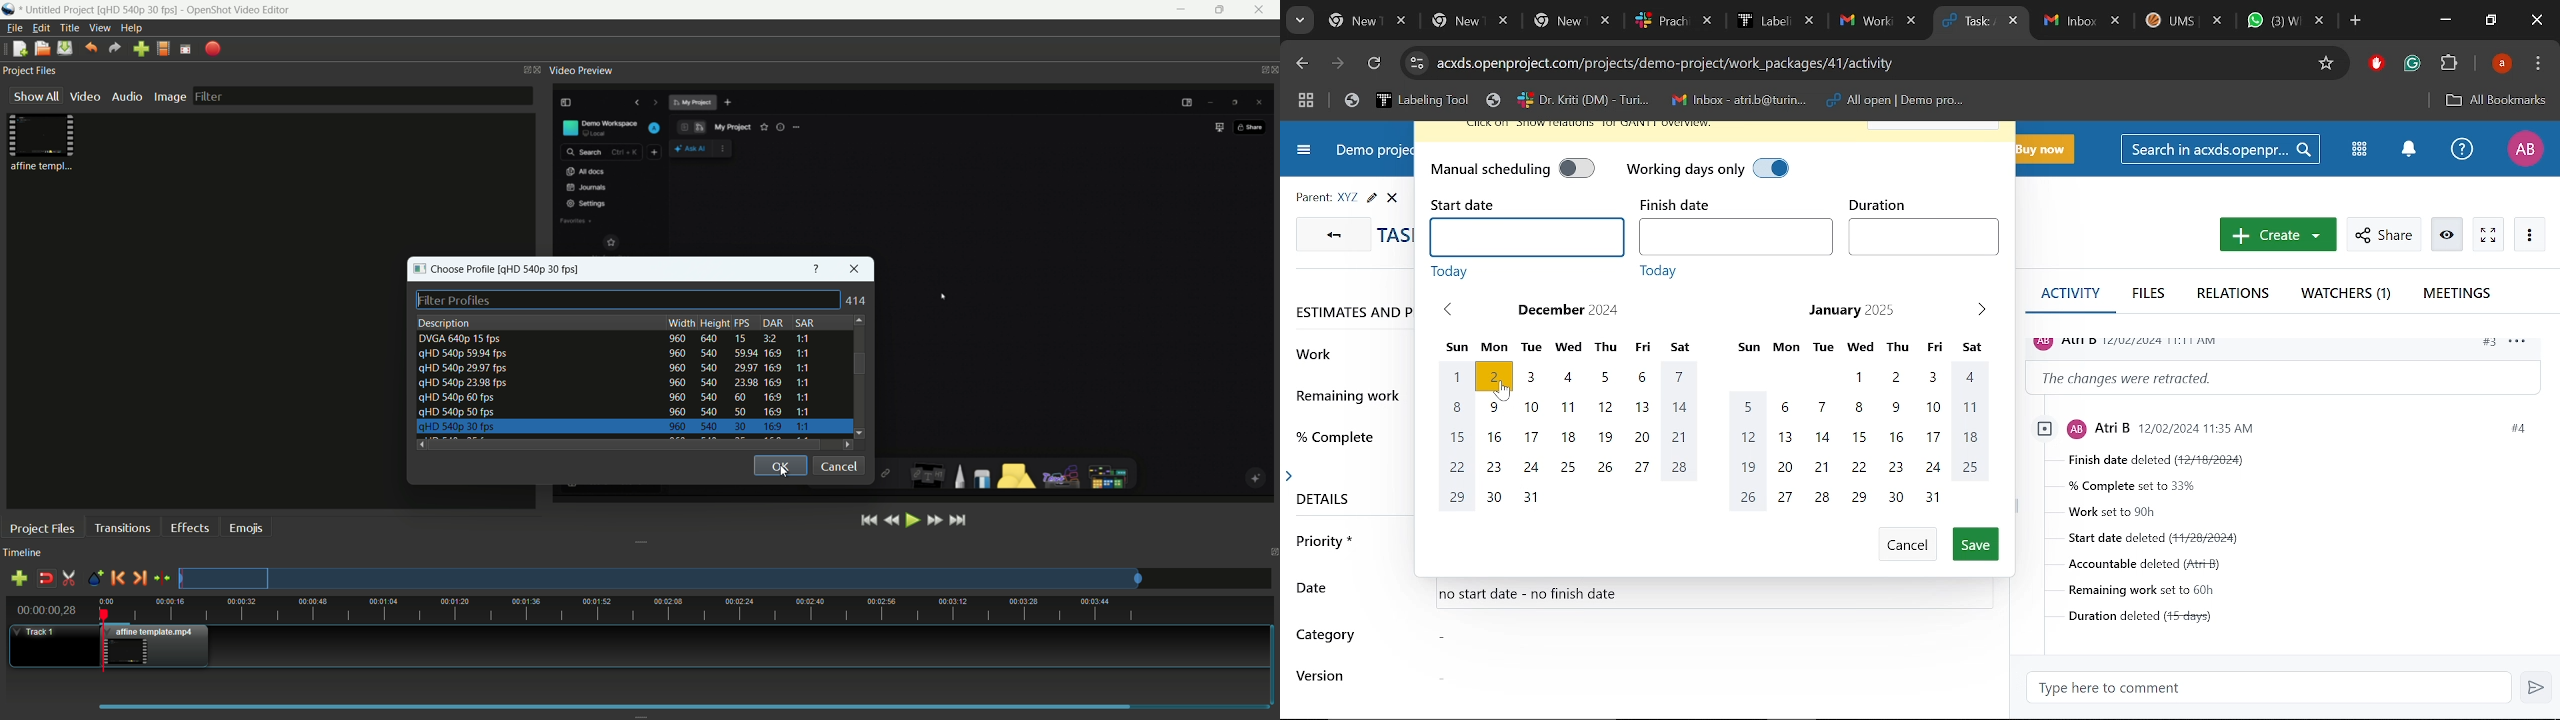  What do you see at coordinates (1396, 199) in the screenshot?
I see `close` at bounding box center [1396, 199].